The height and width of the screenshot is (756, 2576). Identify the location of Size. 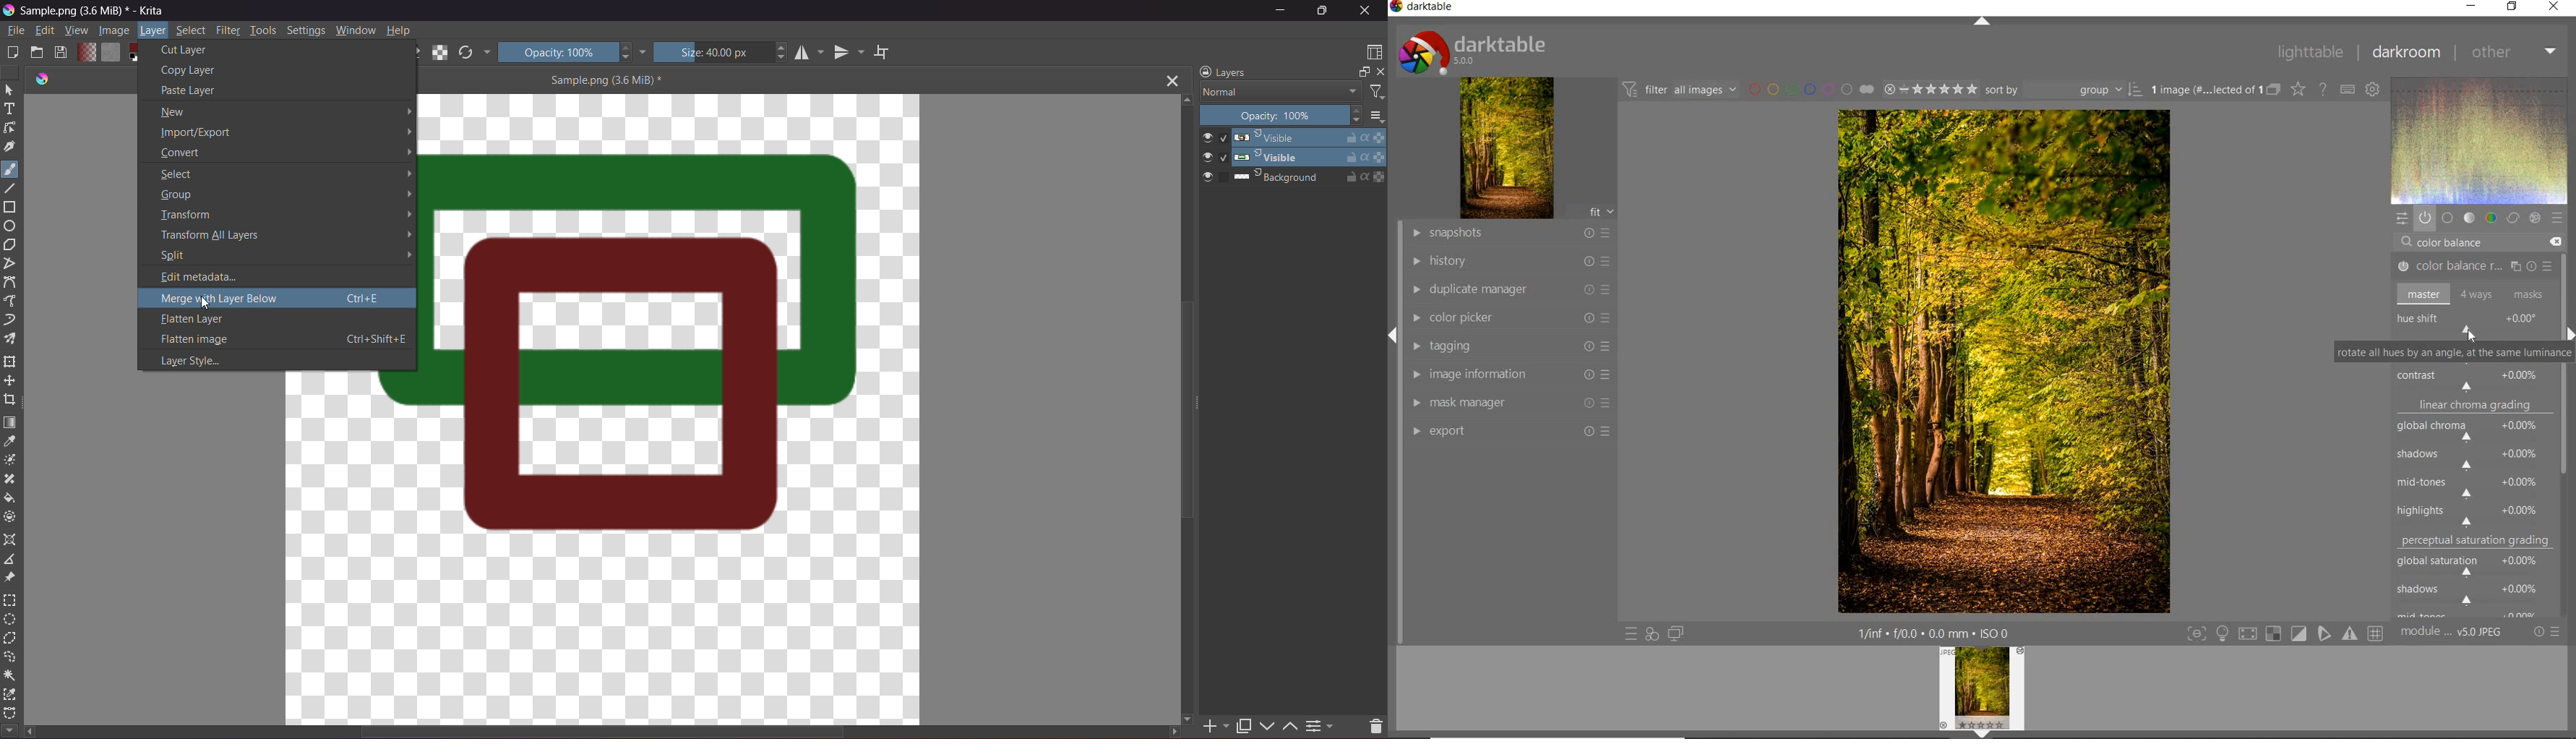
(723, 51).